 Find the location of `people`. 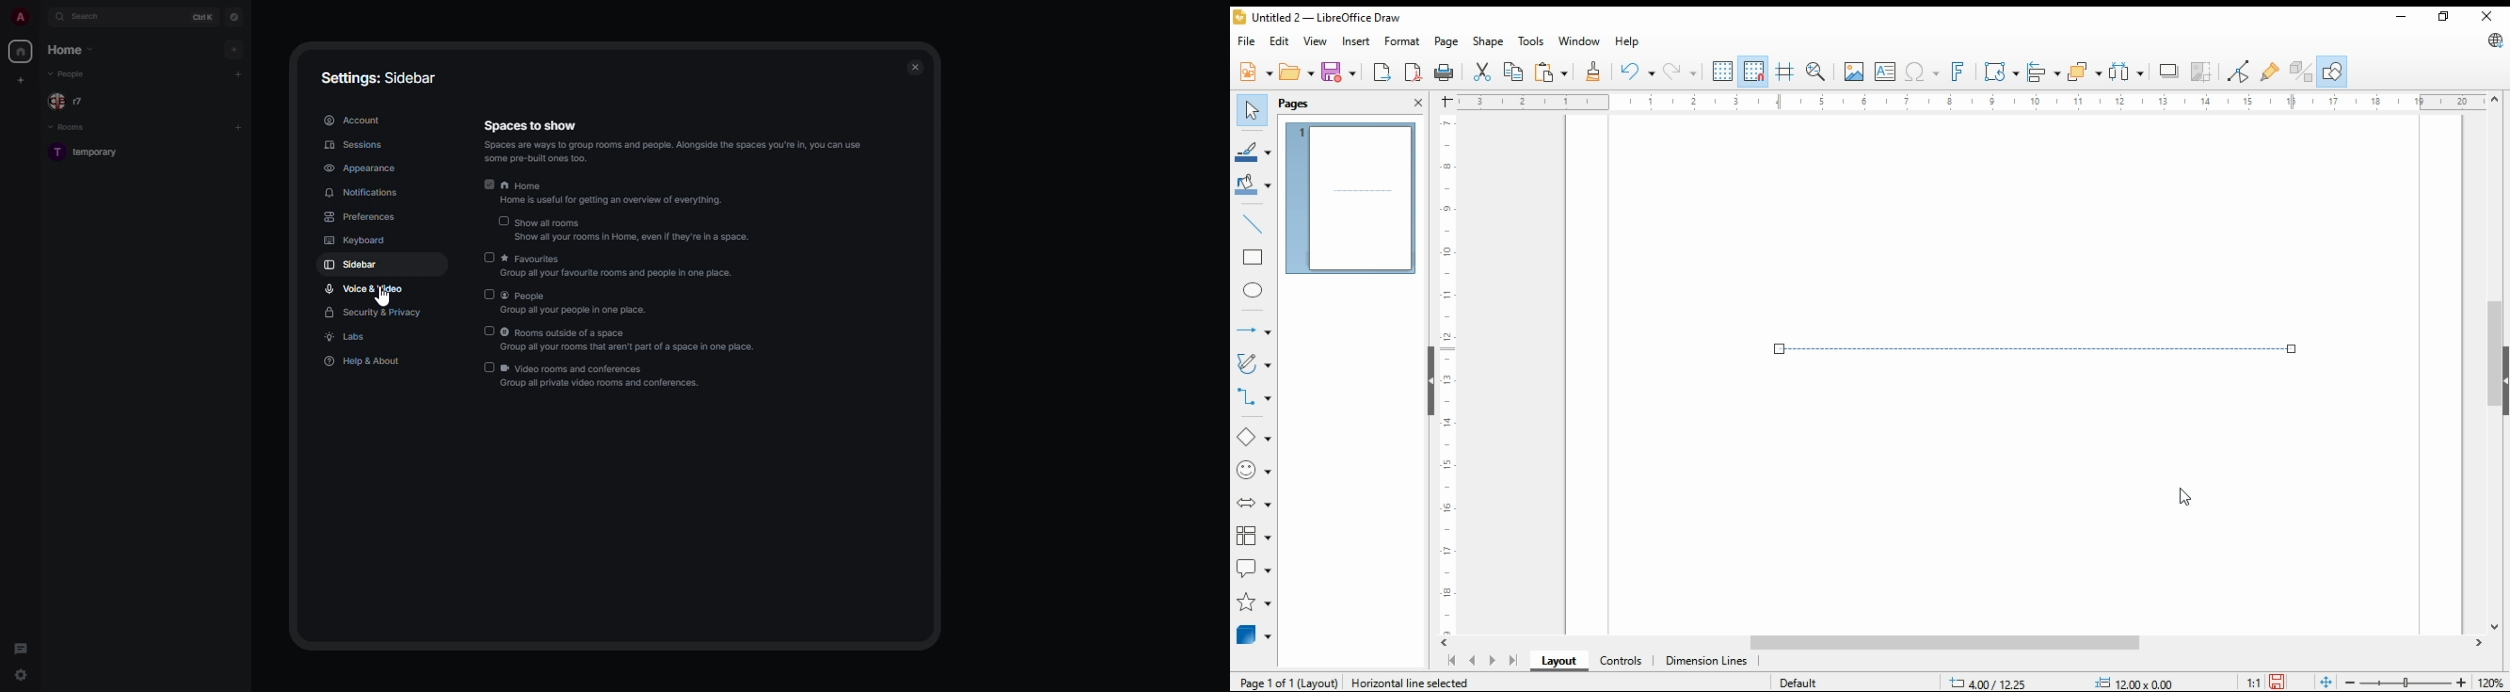

people is located at coordinates (70, 101).